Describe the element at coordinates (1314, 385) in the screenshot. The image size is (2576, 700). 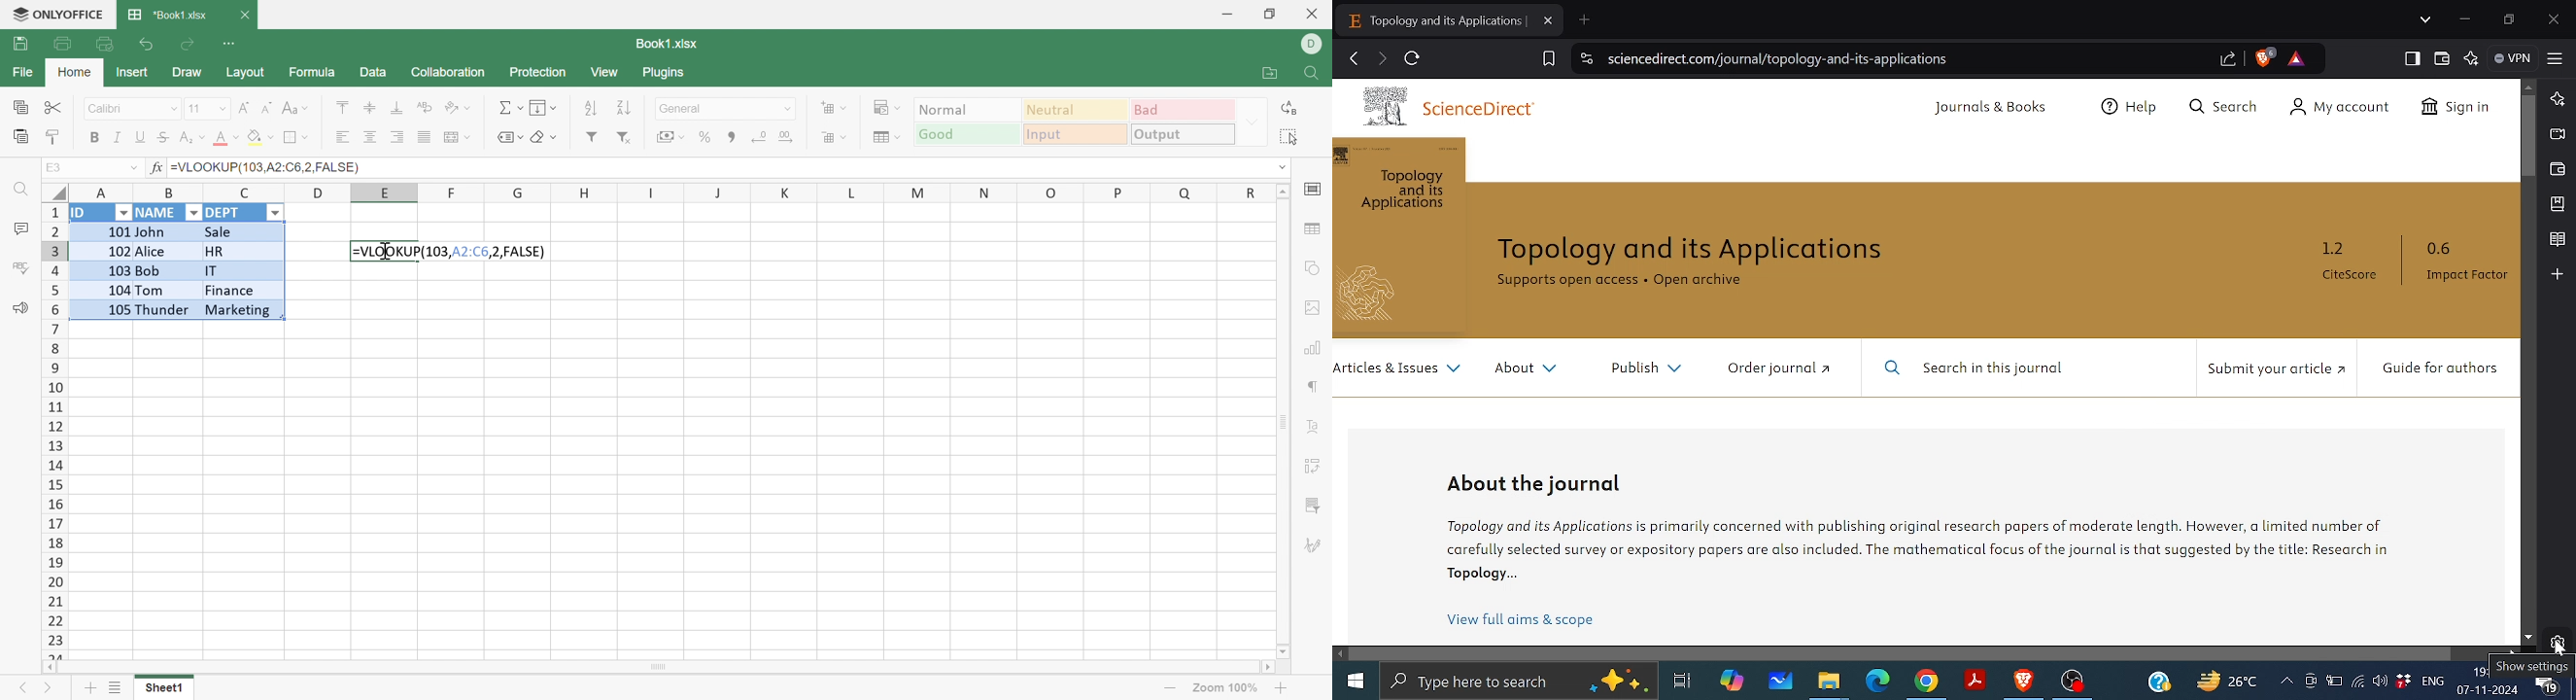
I see `Paragraph settings` at that location.